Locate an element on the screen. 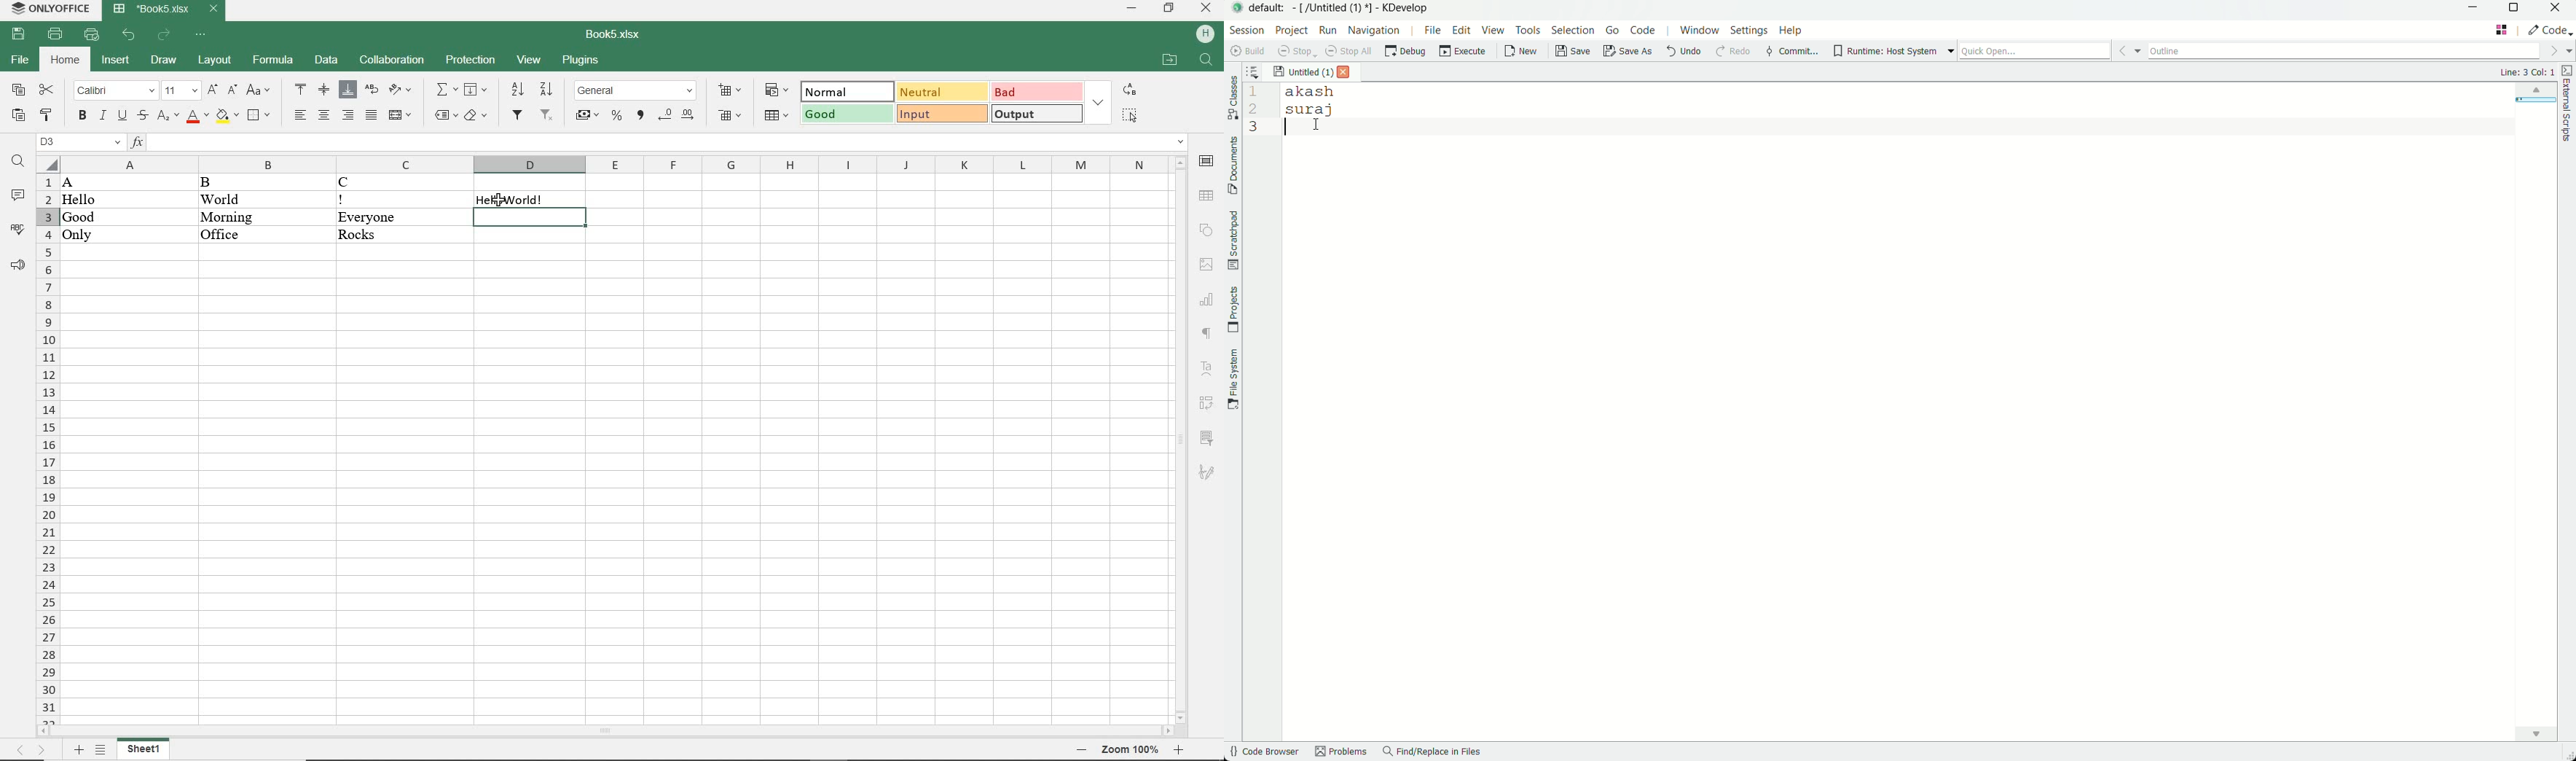 The height and width of the screenshot is (784, 2576). RESTORE DOWN is located at coordinates (1169, 9).